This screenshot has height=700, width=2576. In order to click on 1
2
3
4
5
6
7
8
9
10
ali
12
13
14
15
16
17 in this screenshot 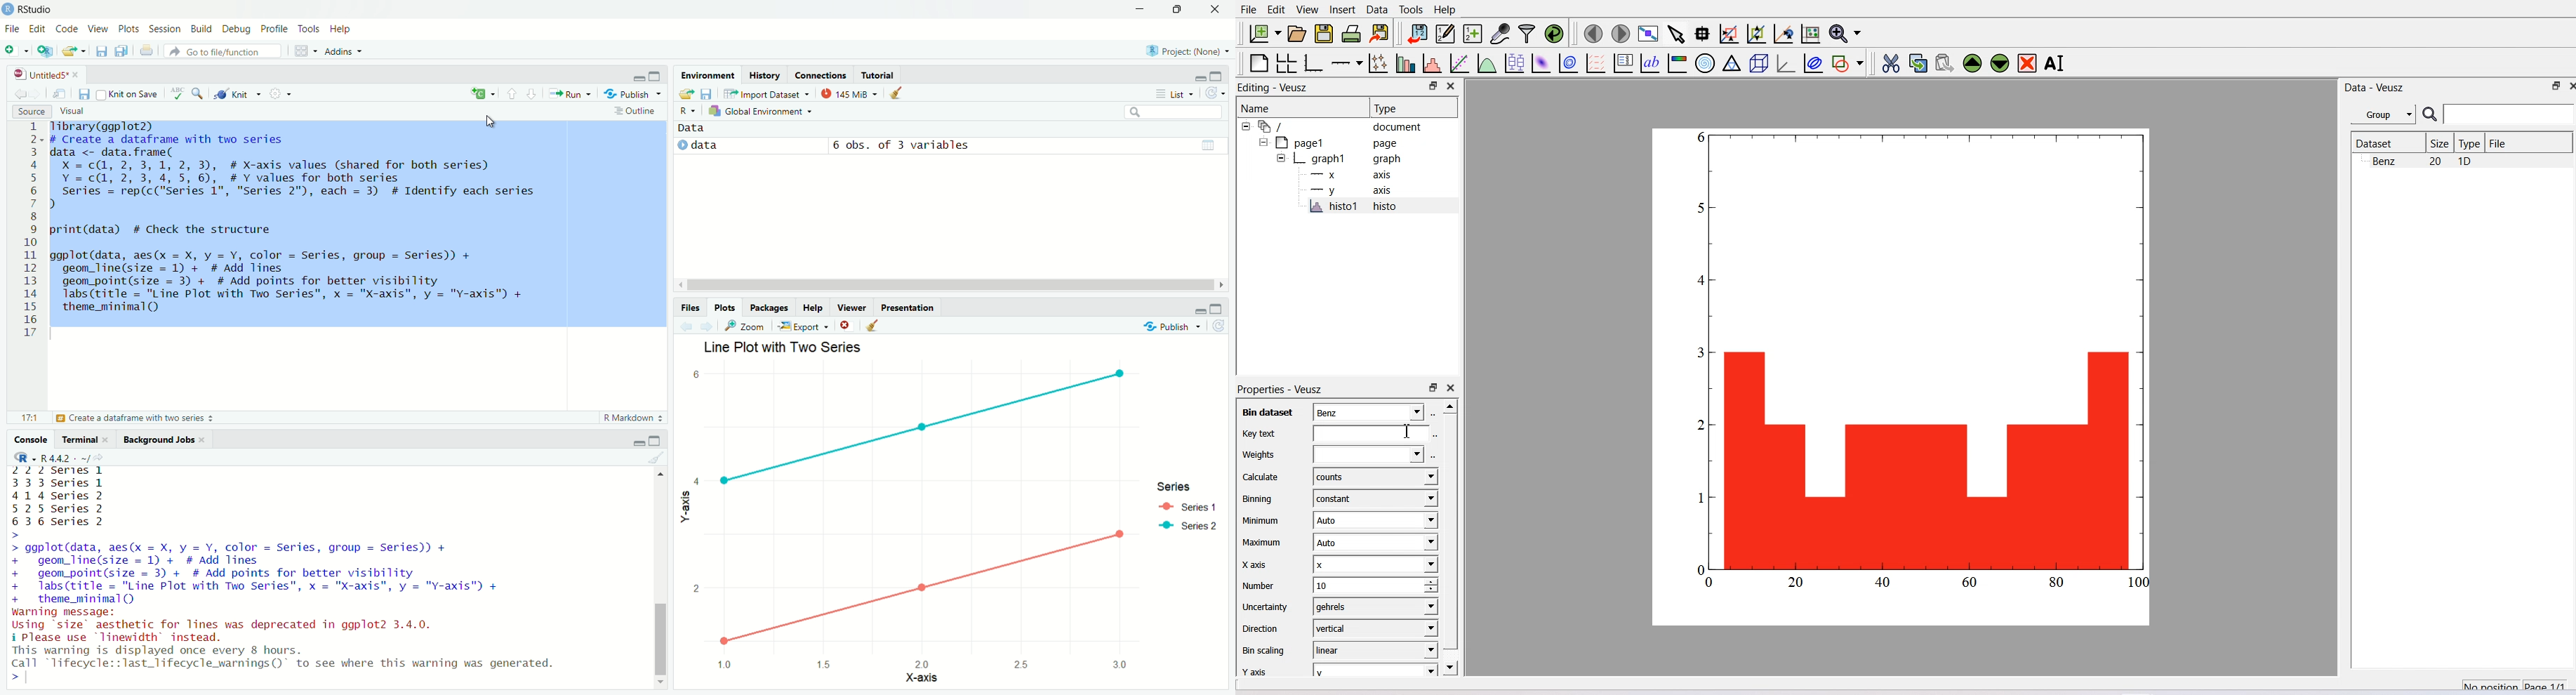, I will do `click(32, 233)`.